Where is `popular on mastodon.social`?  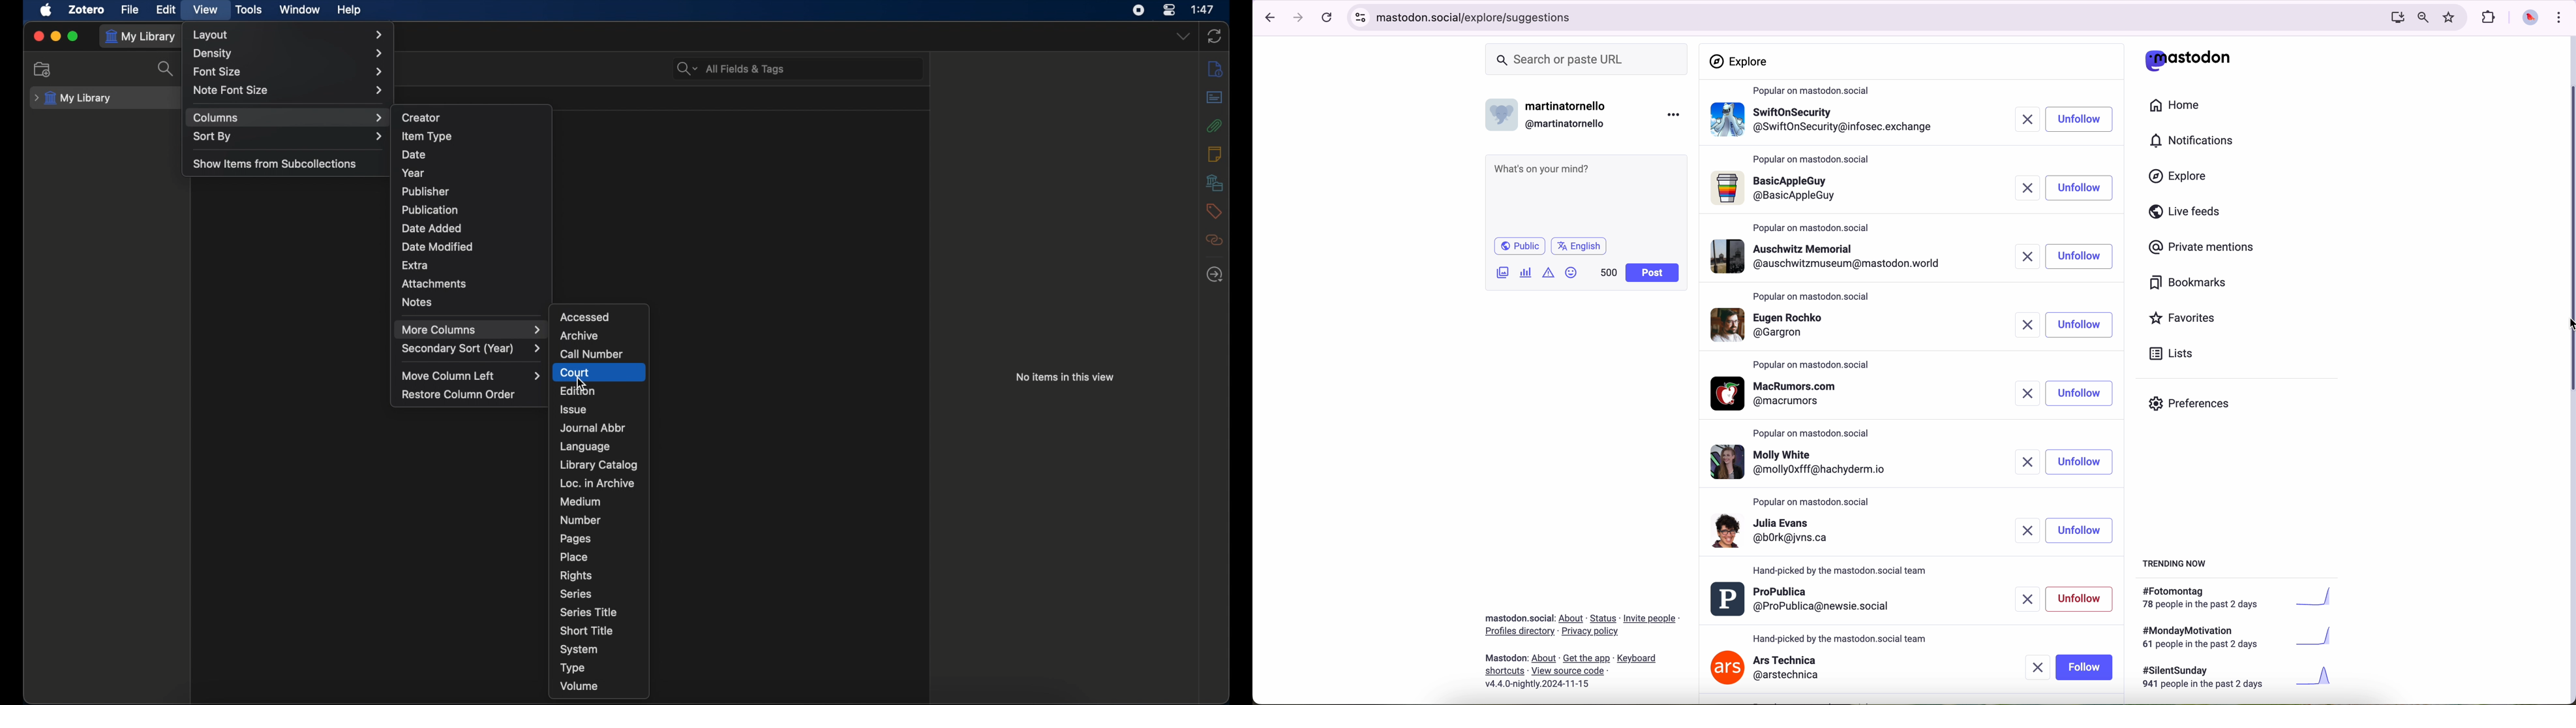
popular on mastodon.social is located at coordinates (1816, 162).